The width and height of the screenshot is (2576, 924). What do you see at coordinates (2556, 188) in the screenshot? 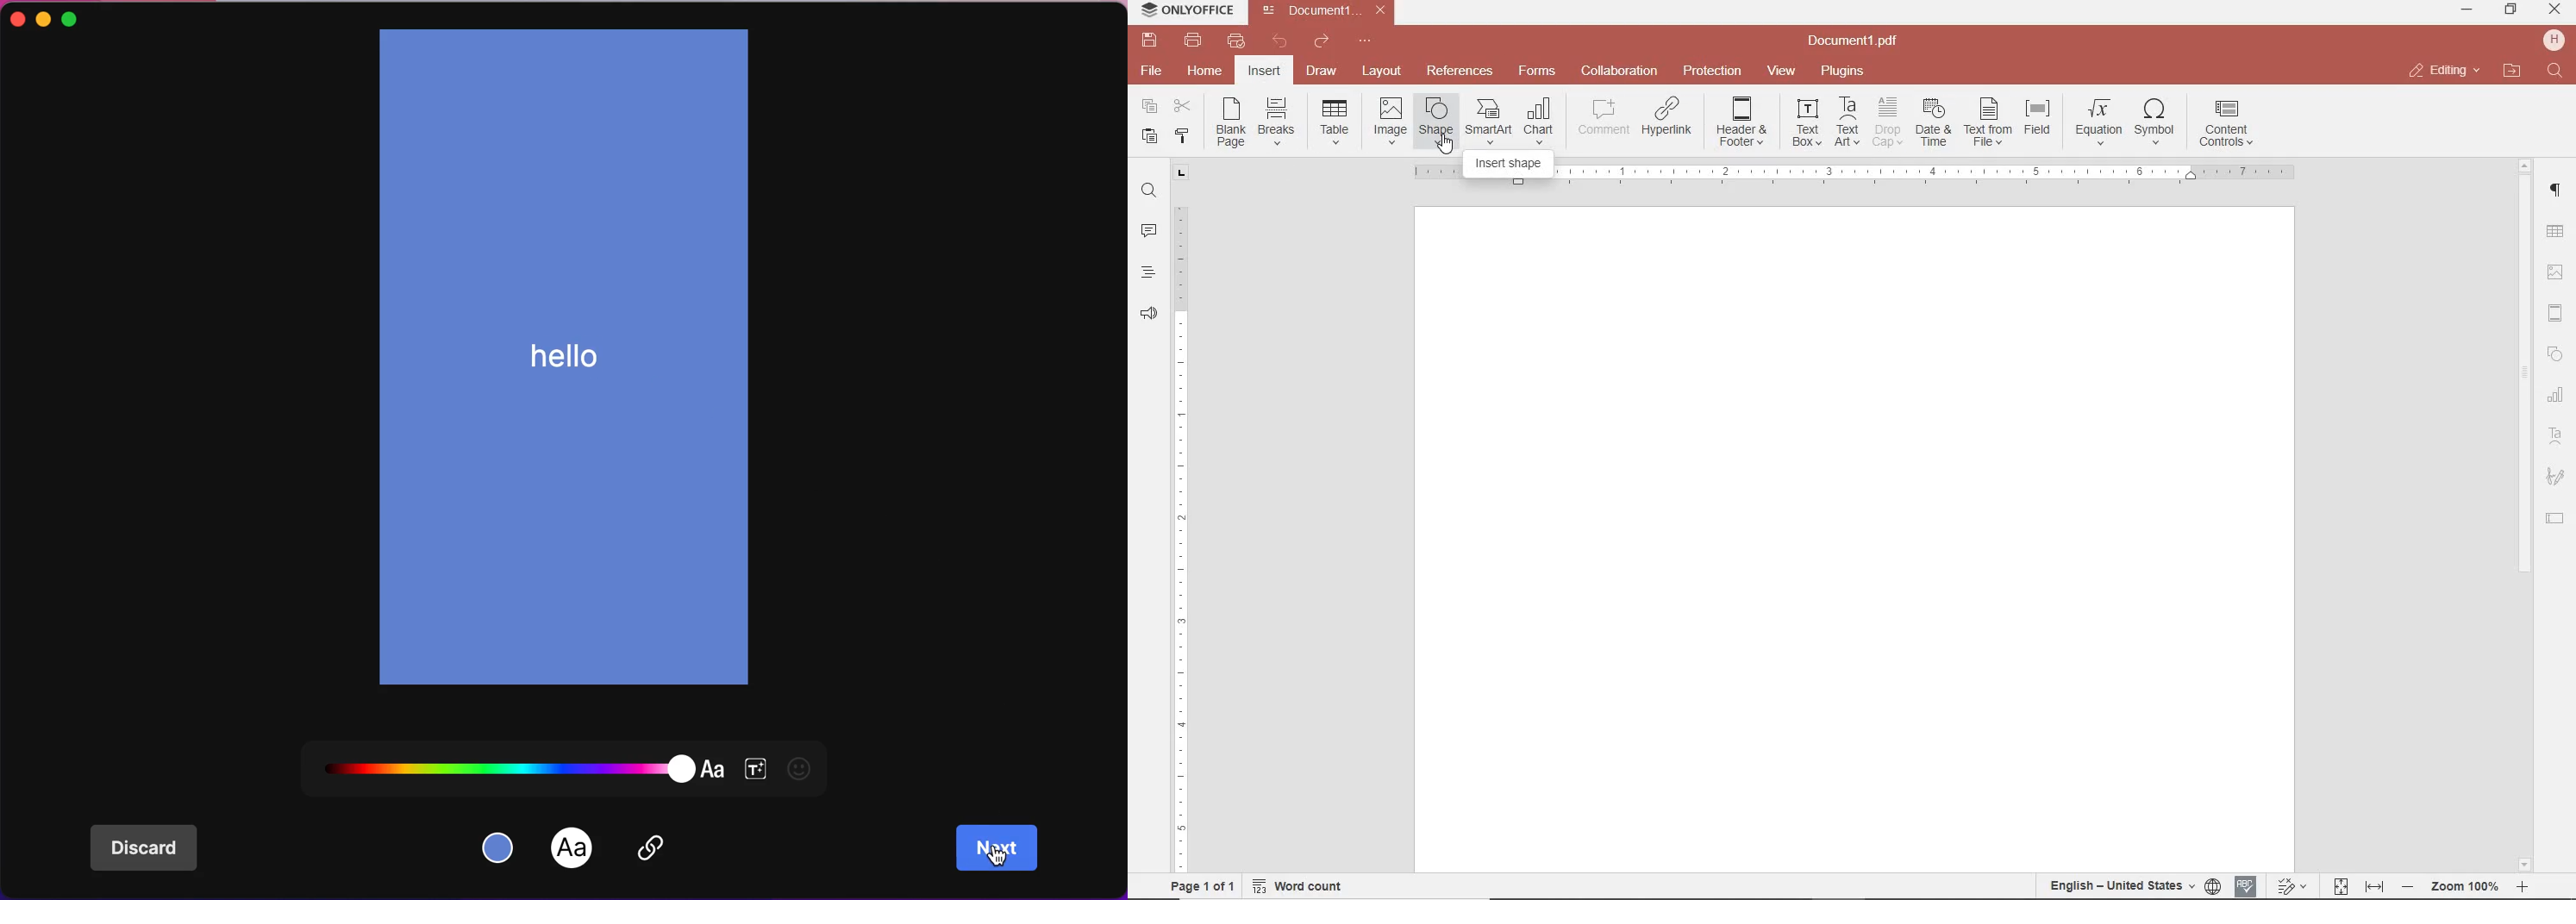
I see `paragraph setting` at bounding box center [2556, 188].